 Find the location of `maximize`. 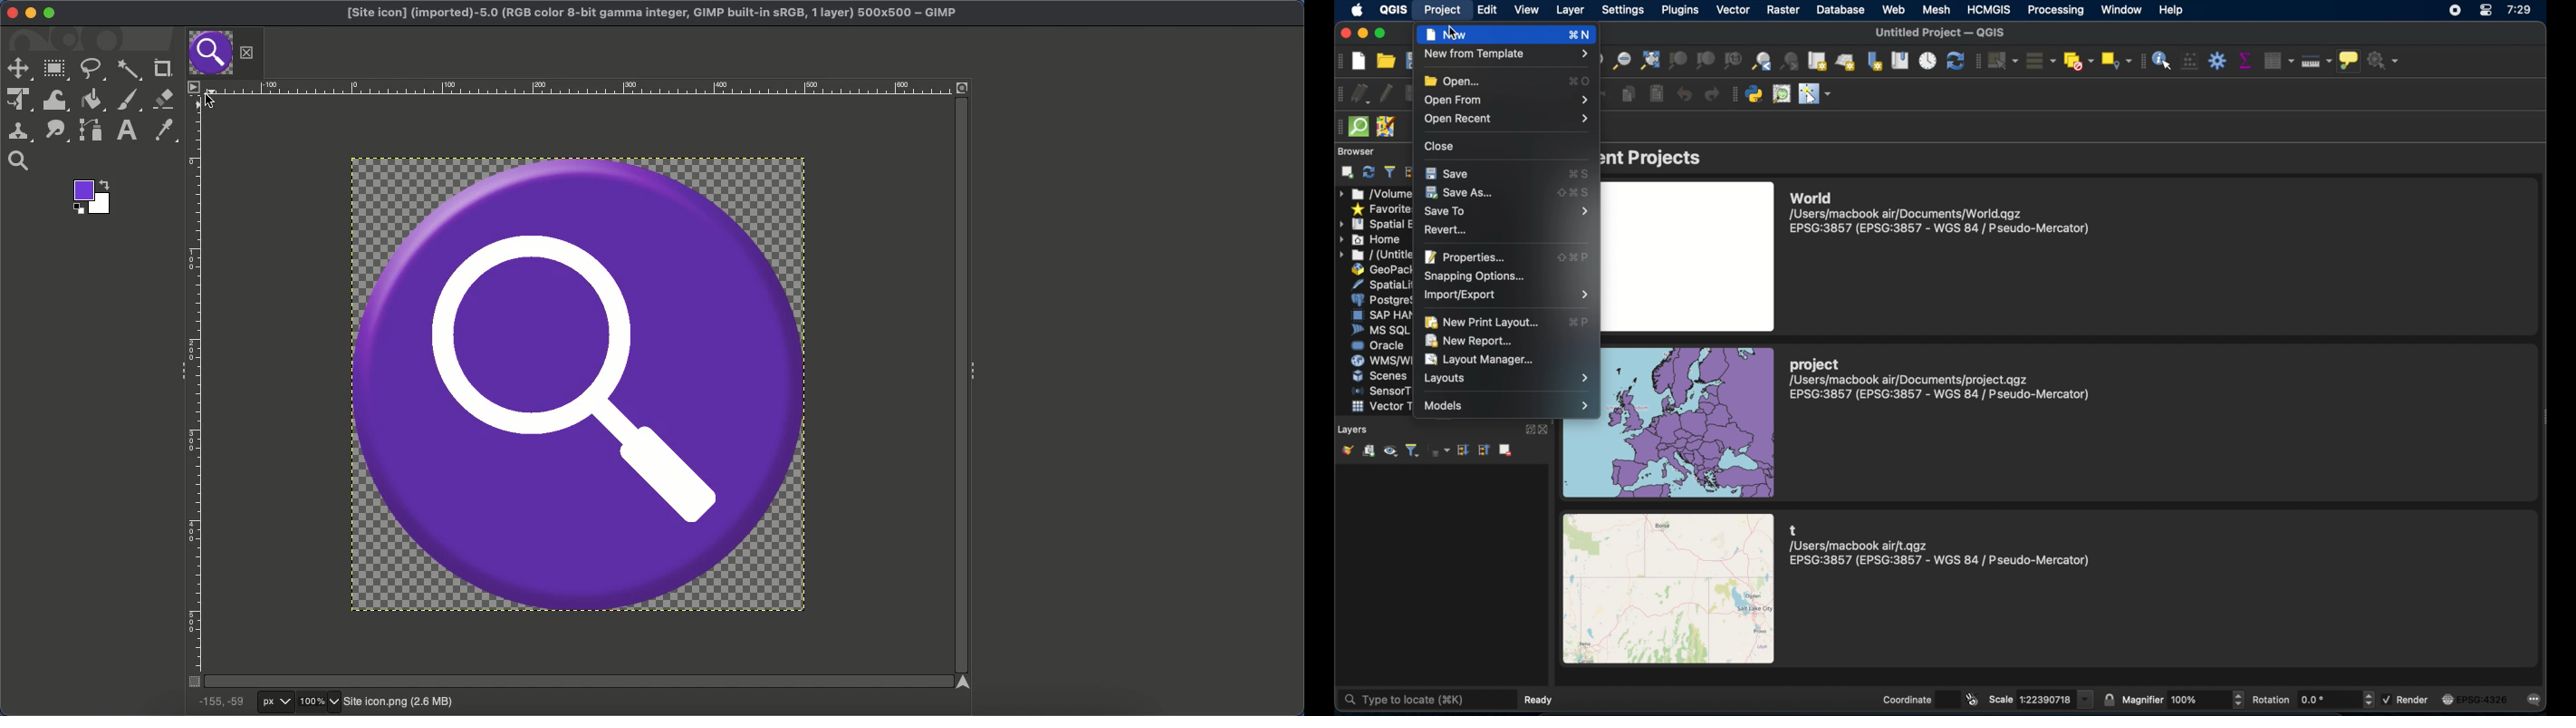

maximize is located at coordinates (1383, 32).